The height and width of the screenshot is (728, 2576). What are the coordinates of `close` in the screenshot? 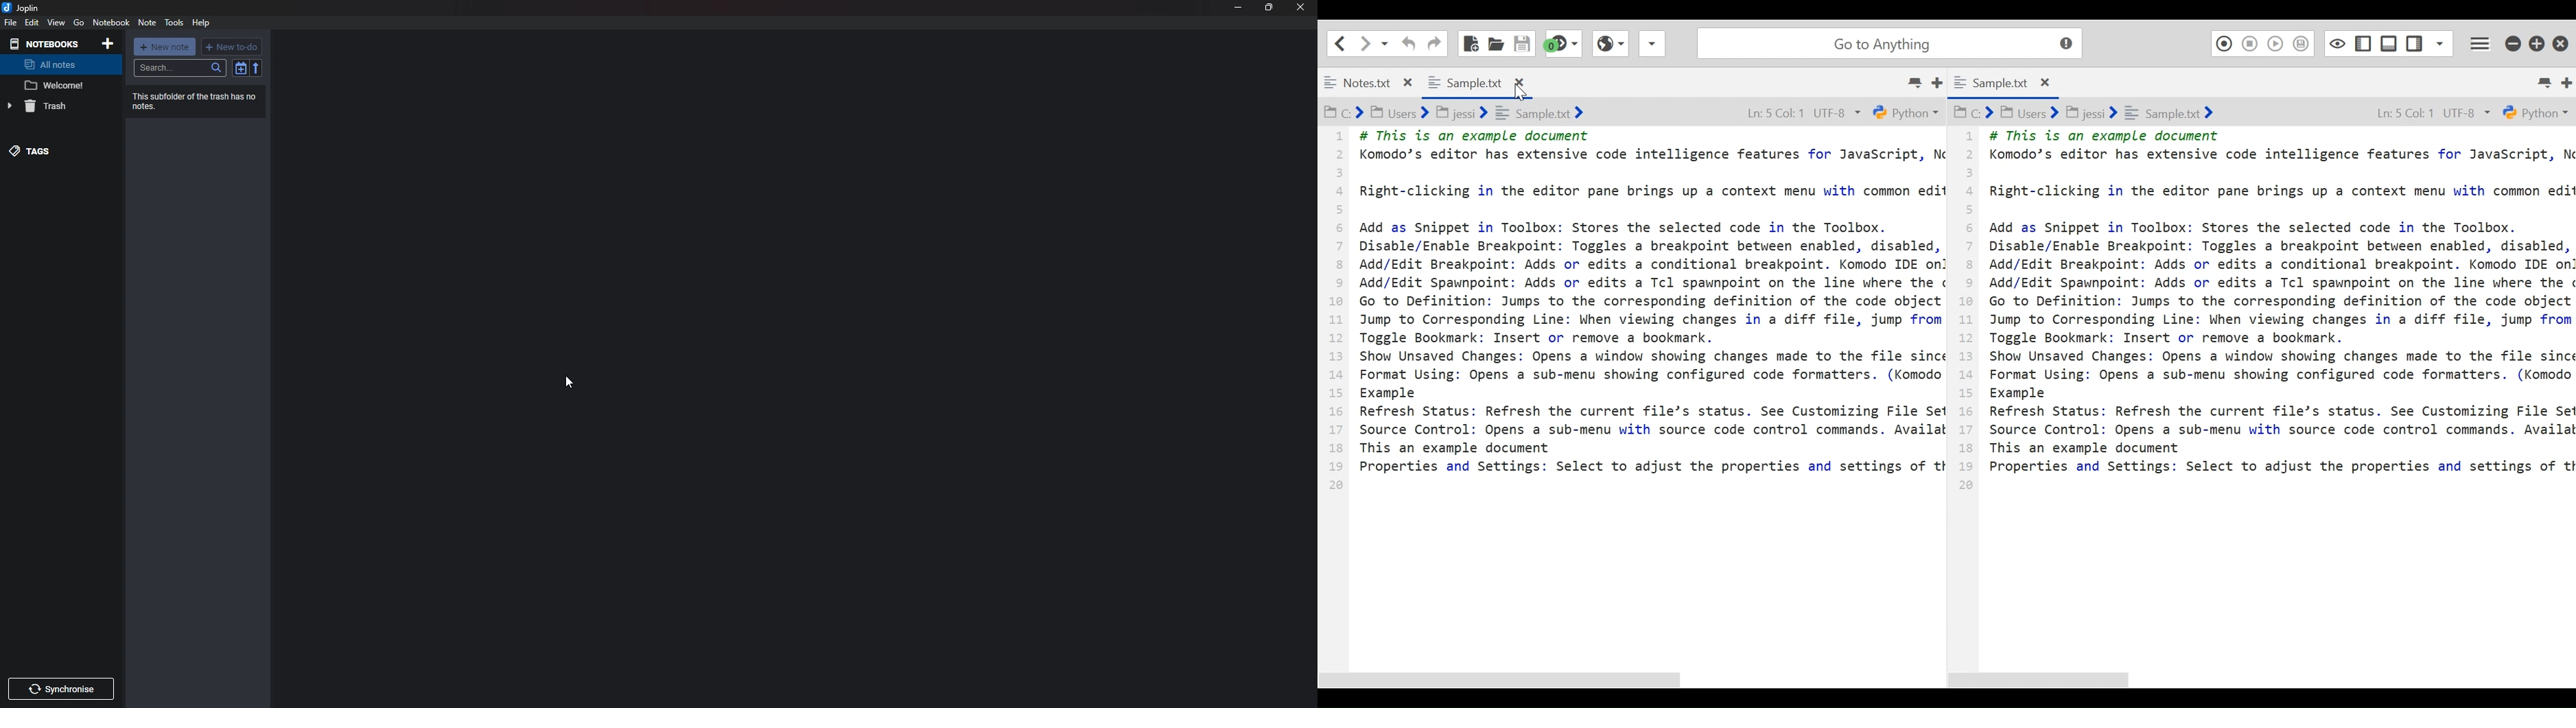 It's located at (1300, 8).